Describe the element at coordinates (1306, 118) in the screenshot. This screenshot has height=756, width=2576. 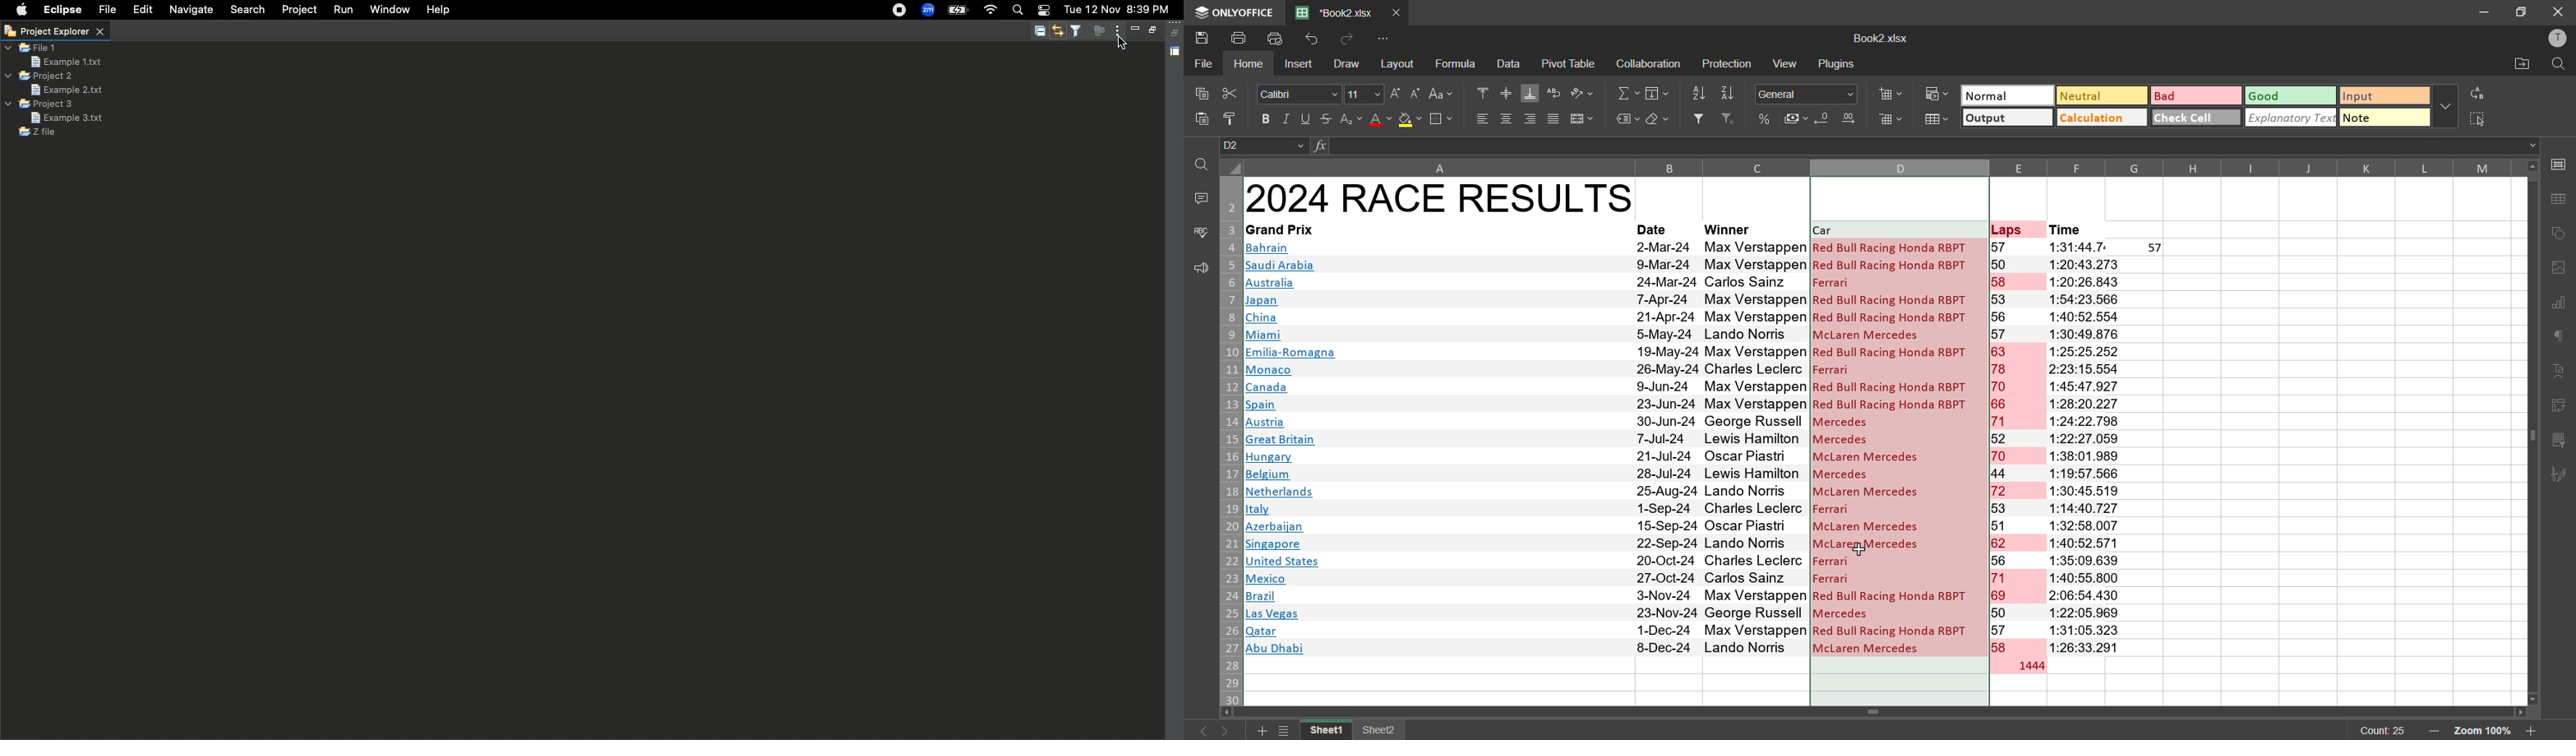
I see `underline` at that location.